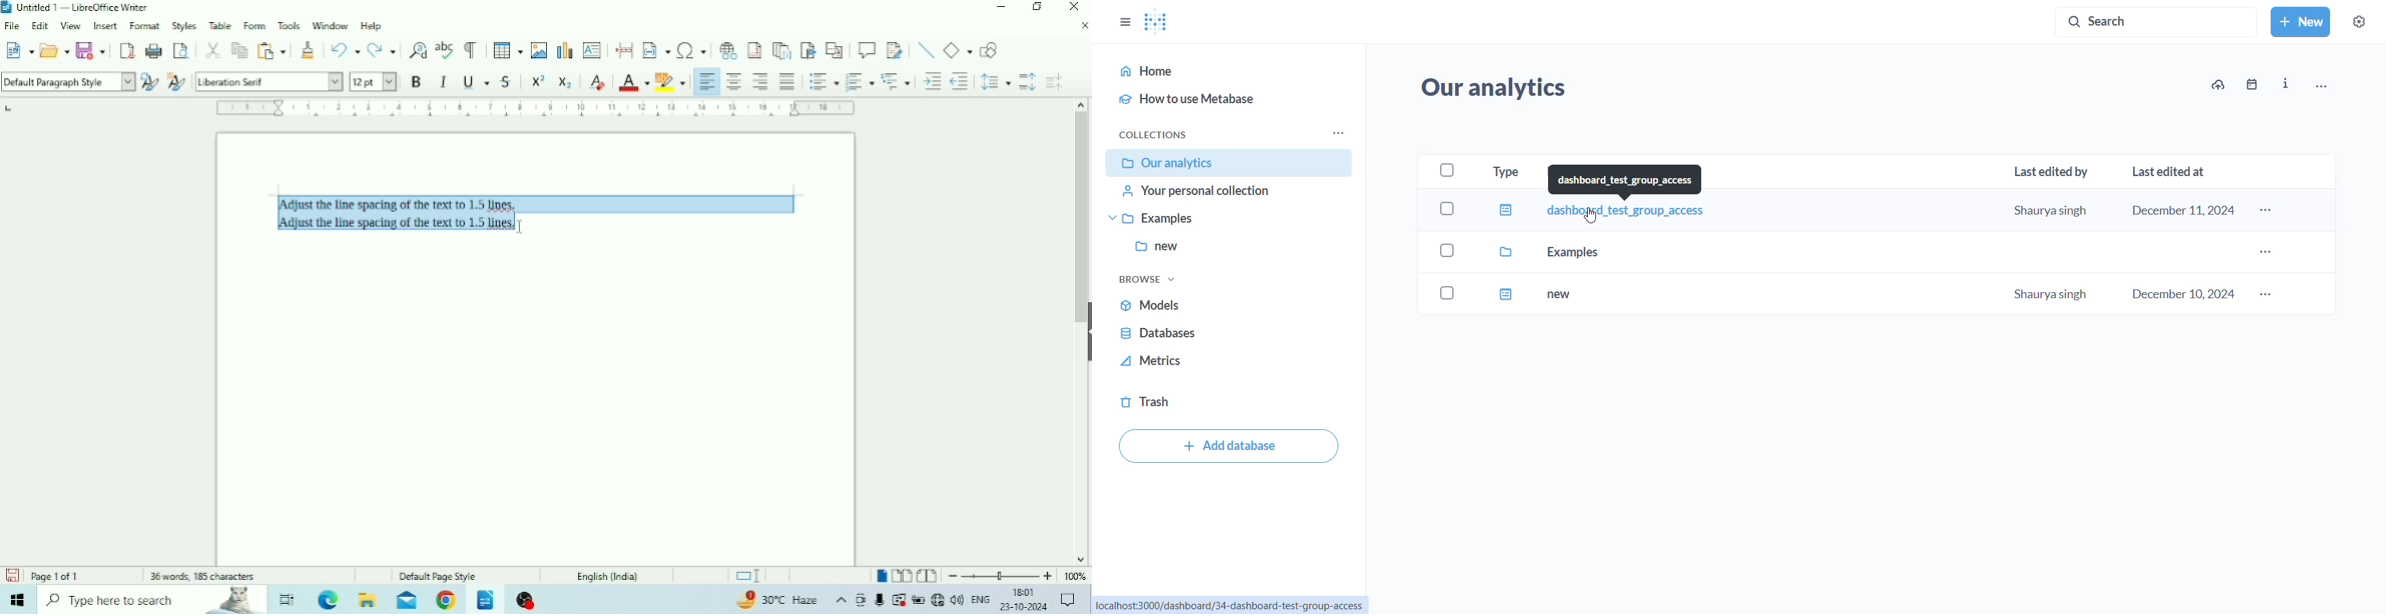  What do you see at coordinates (239, 49) in the screenshot?
I see `Copy` at bounding box center [239, 49].